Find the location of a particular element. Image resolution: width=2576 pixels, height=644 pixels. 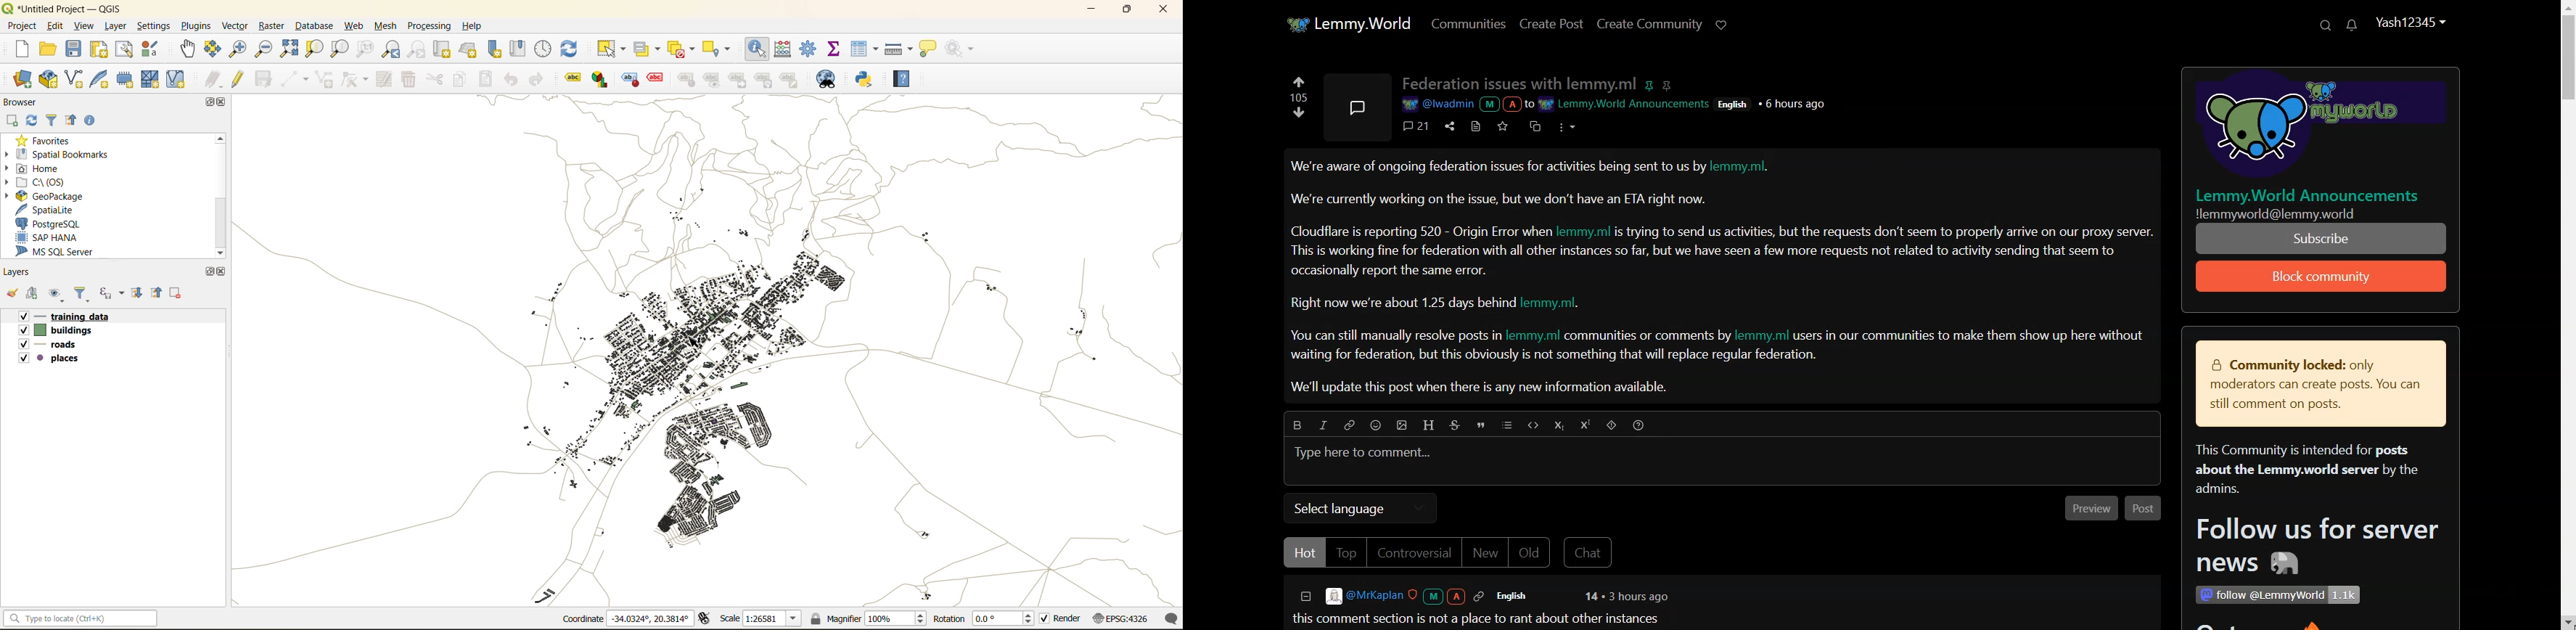

new geopackage  is located at coordinates (49, 80).